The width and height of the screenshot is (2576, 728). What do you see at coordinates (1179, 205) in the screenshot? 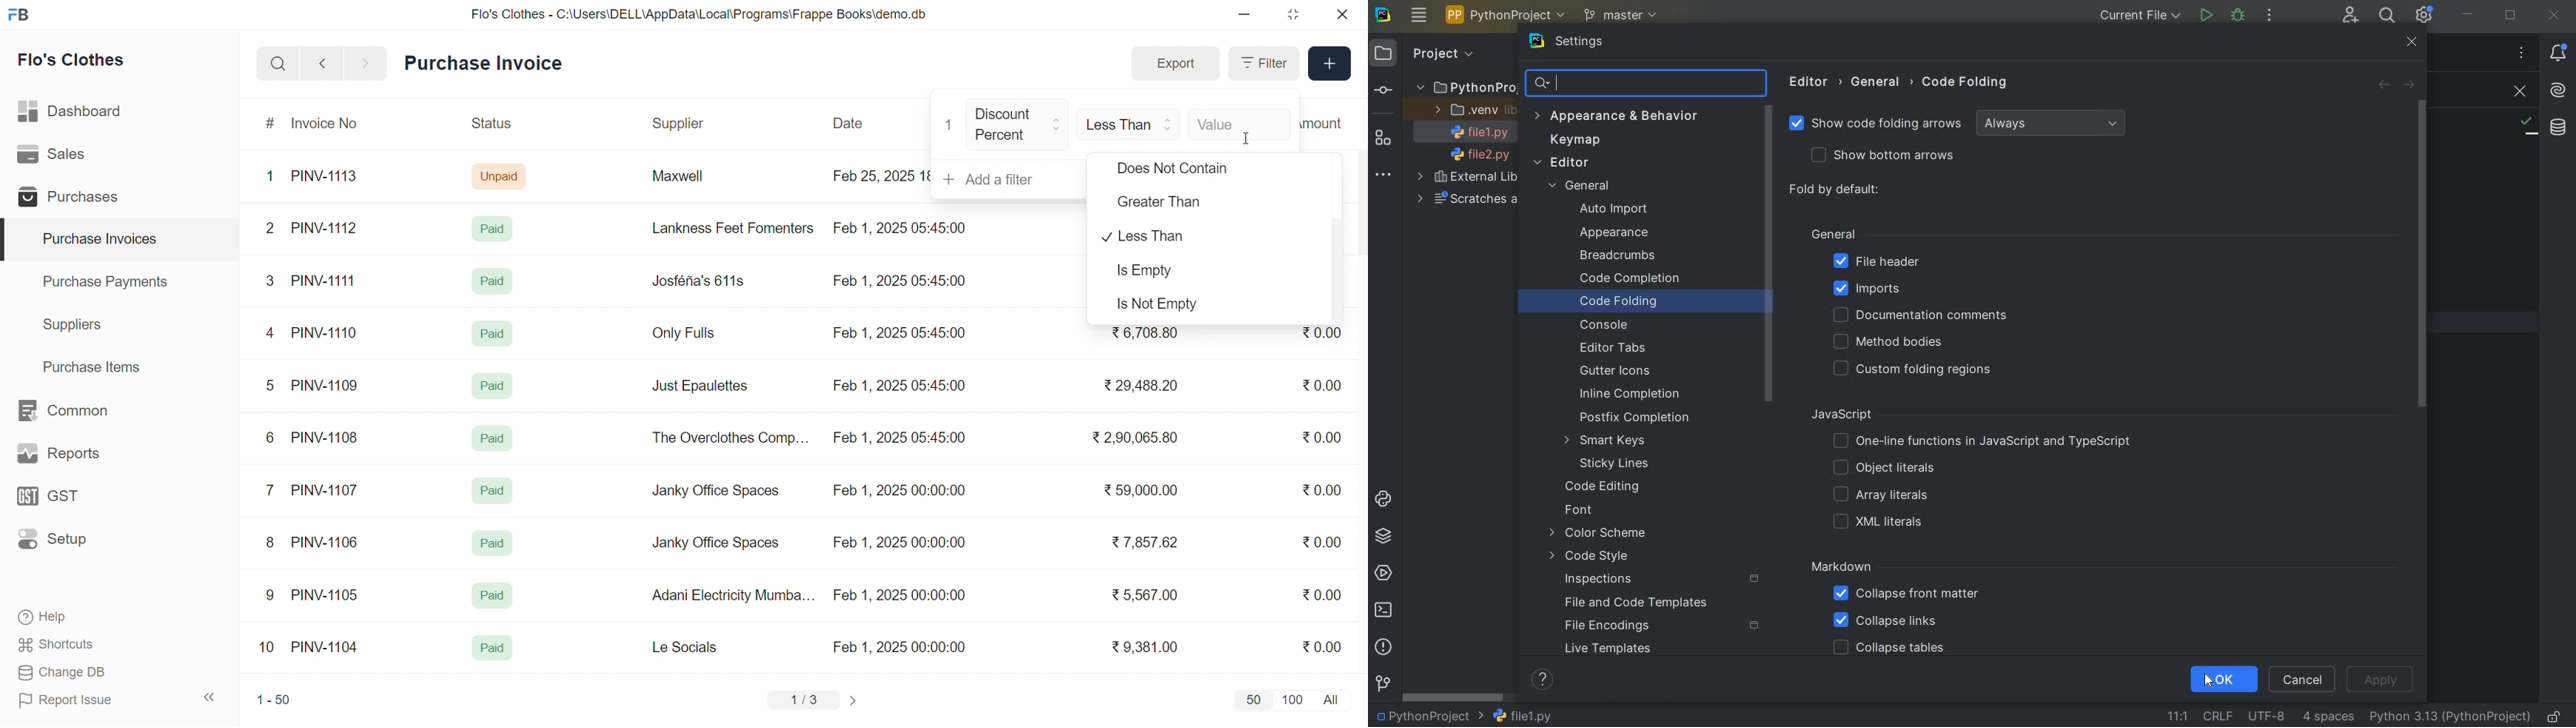
I see `Greater Than` at bounding box center [1179, 205].